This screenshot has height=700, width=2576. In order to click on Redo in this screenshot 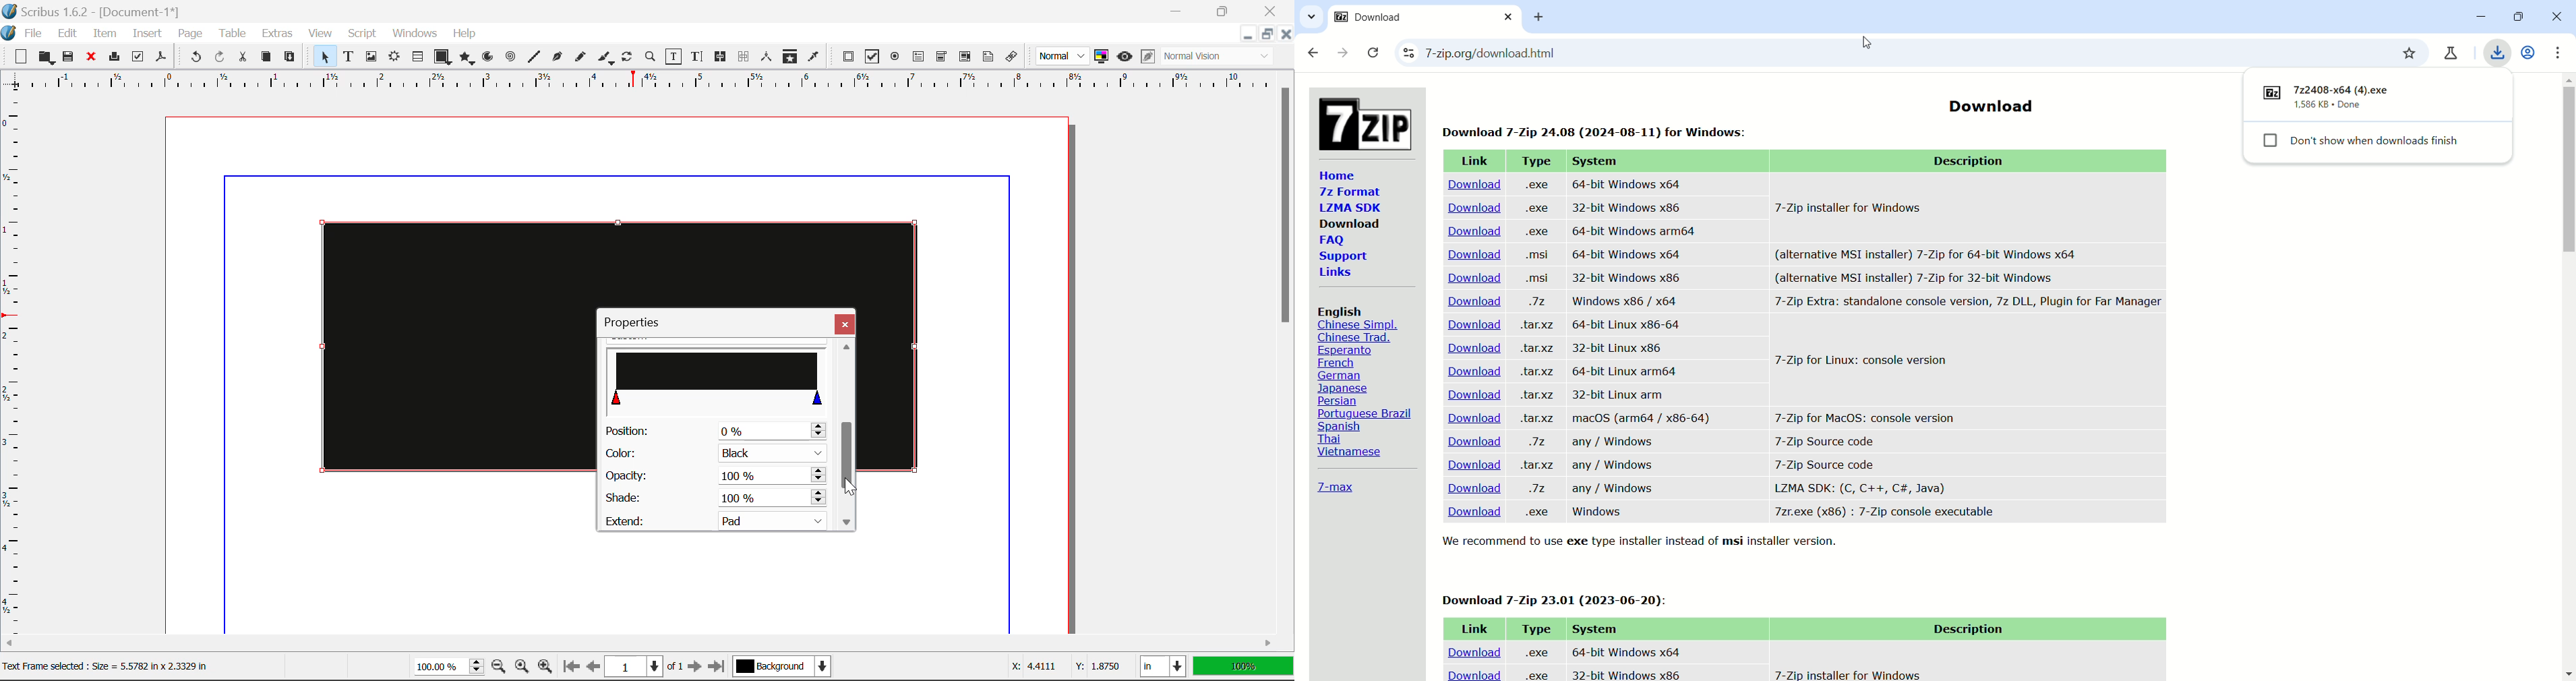, I will do `click(220, 59)`.